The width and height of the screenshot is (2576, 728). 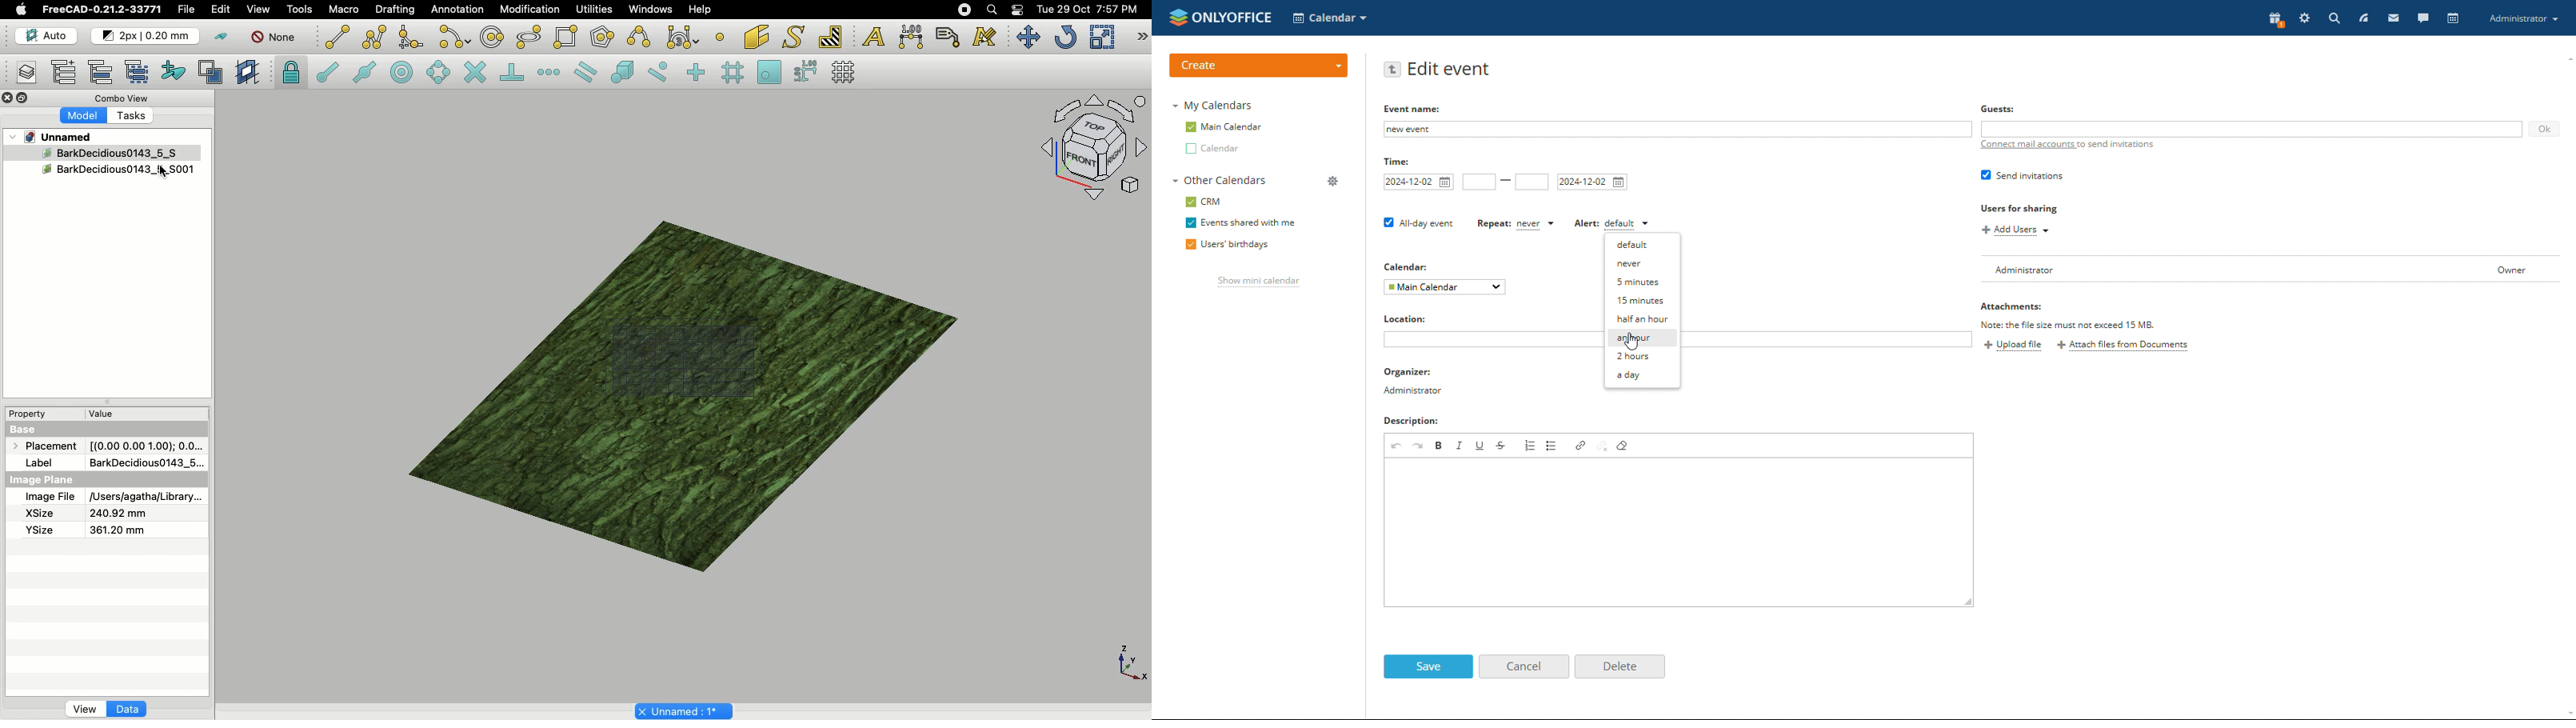 I want to click on Polyline, so click(x=374, y=37).